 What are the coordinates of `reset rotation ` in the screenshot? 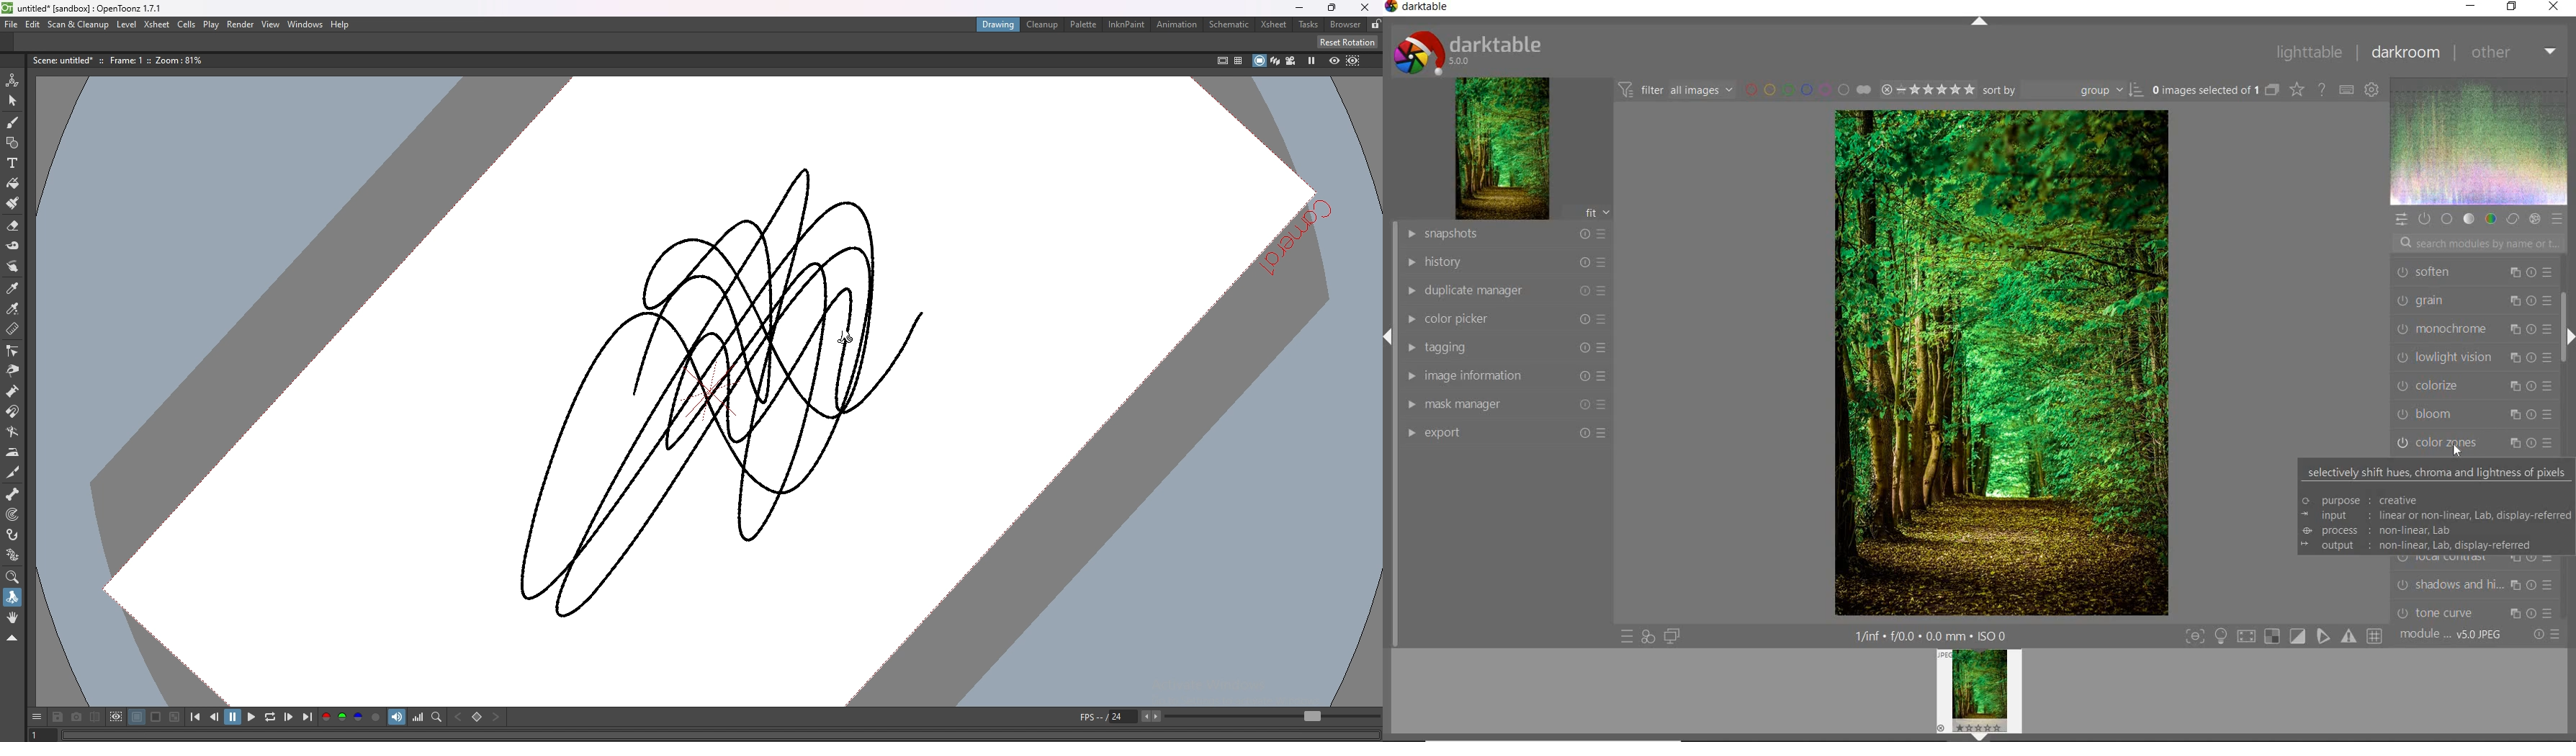 It's located at (1347, 41).